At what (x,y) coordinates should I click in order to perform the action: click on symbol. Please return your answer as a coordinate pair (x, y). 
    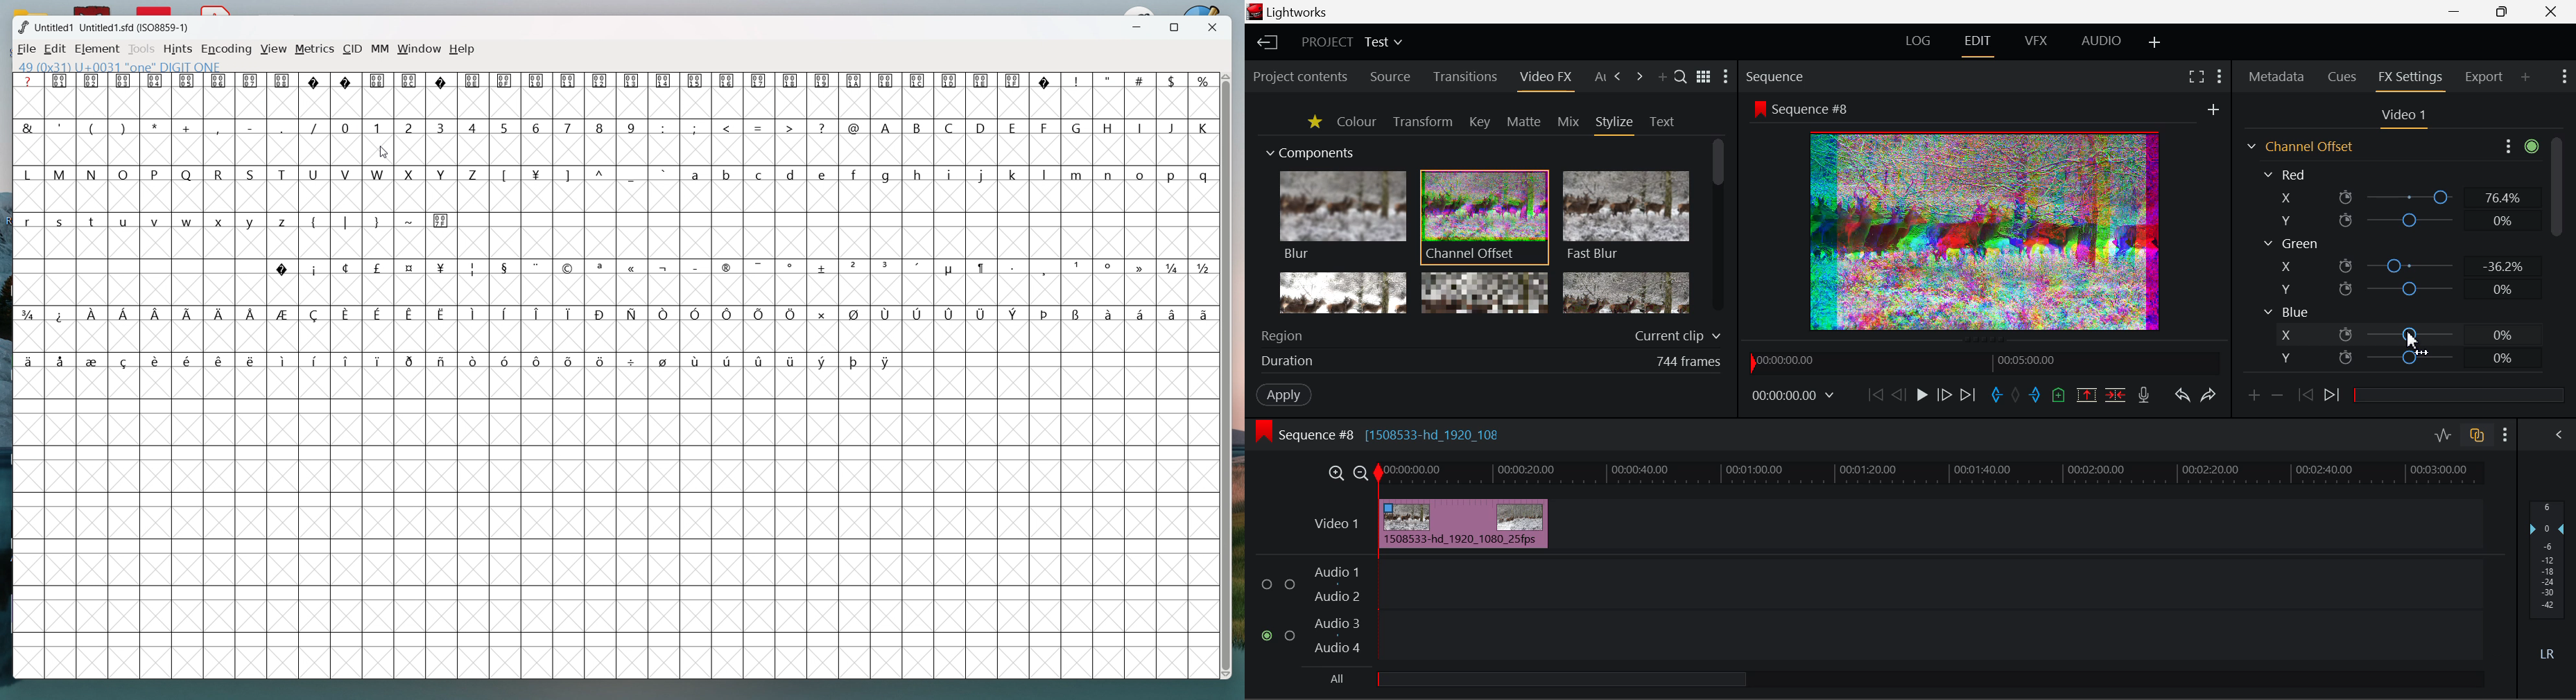
    Looking at the image, I should click on (600, 268).